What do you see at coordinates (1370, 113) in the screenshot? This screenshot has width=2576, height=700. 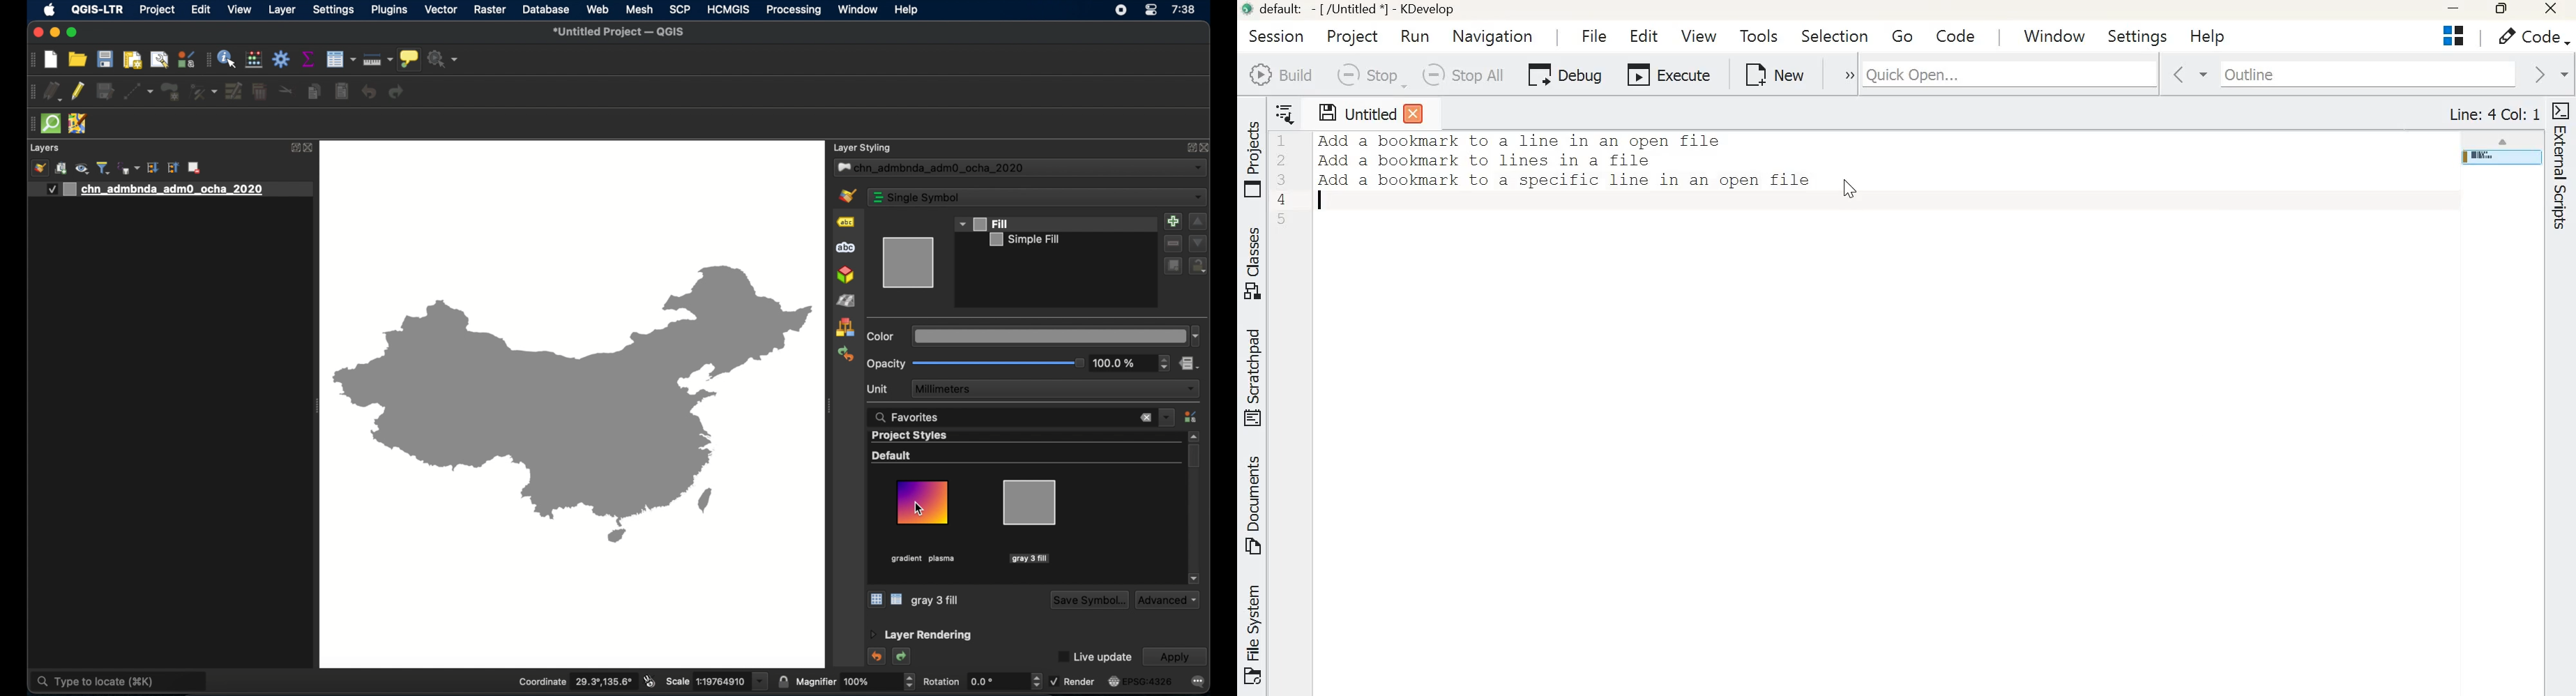 I see `Untitled` at bounding box center [1370, 113].